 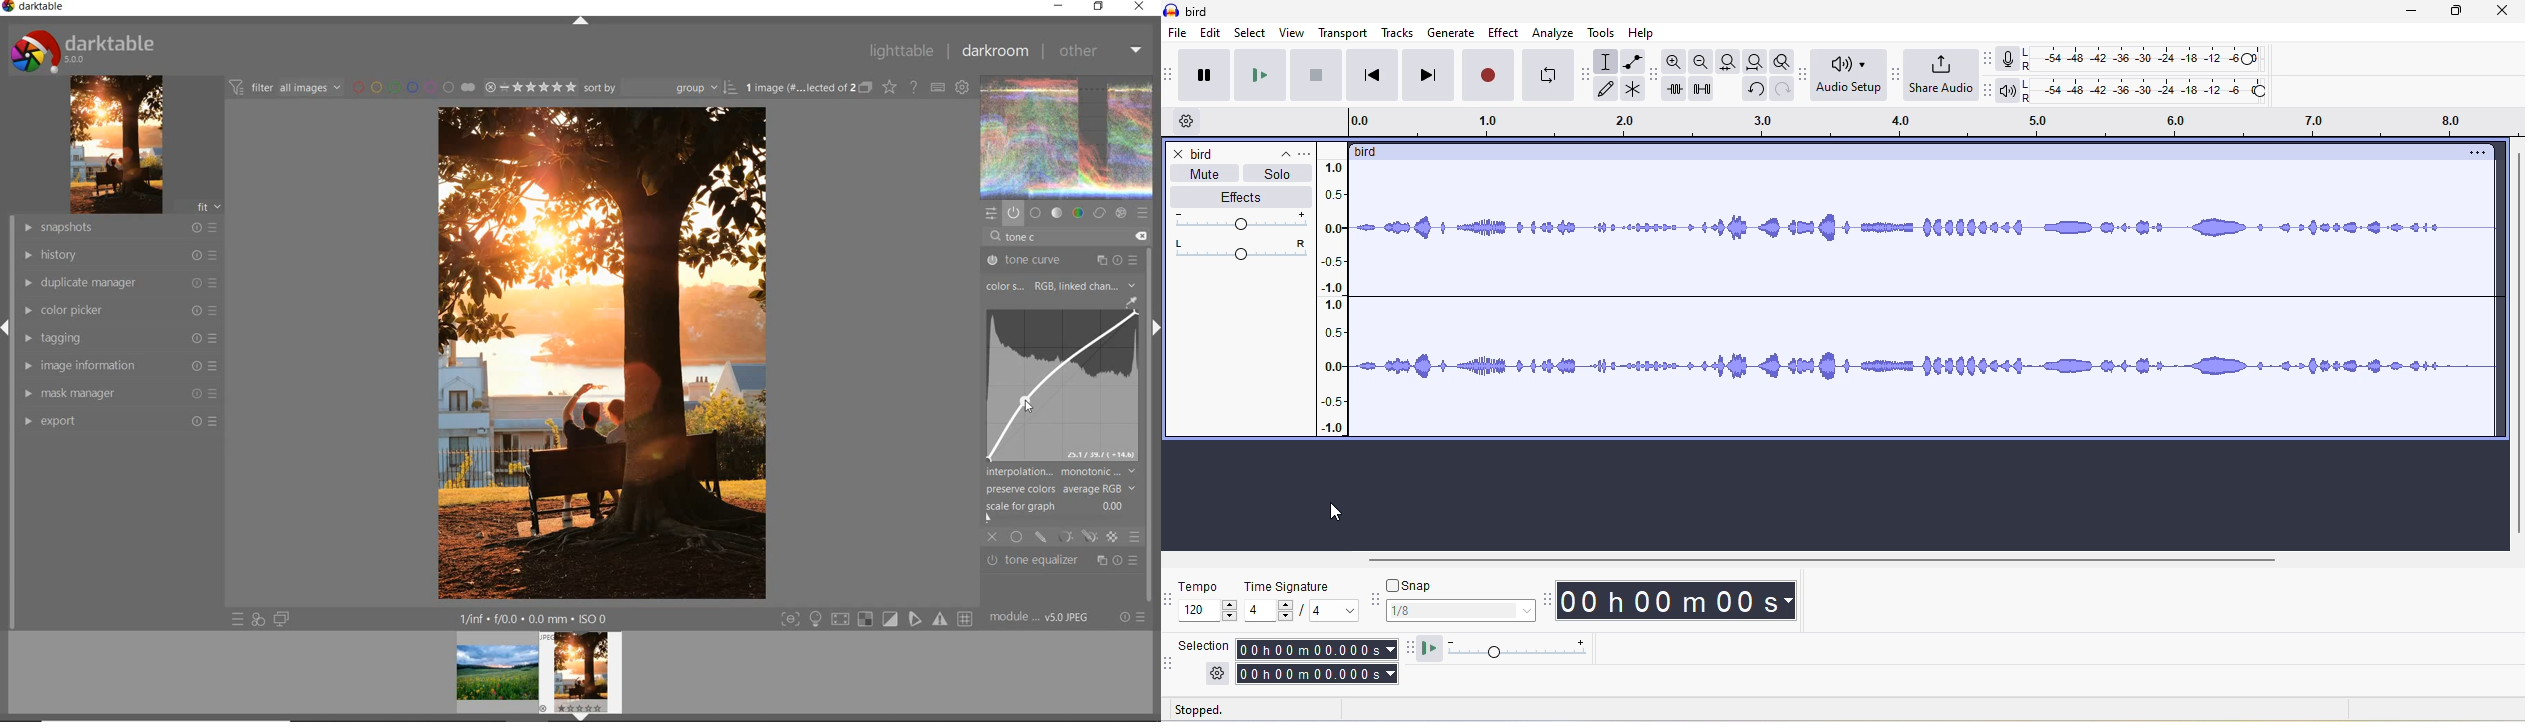 I want to click on audacity playback meter toolbar, so click(x=1987, y=91).